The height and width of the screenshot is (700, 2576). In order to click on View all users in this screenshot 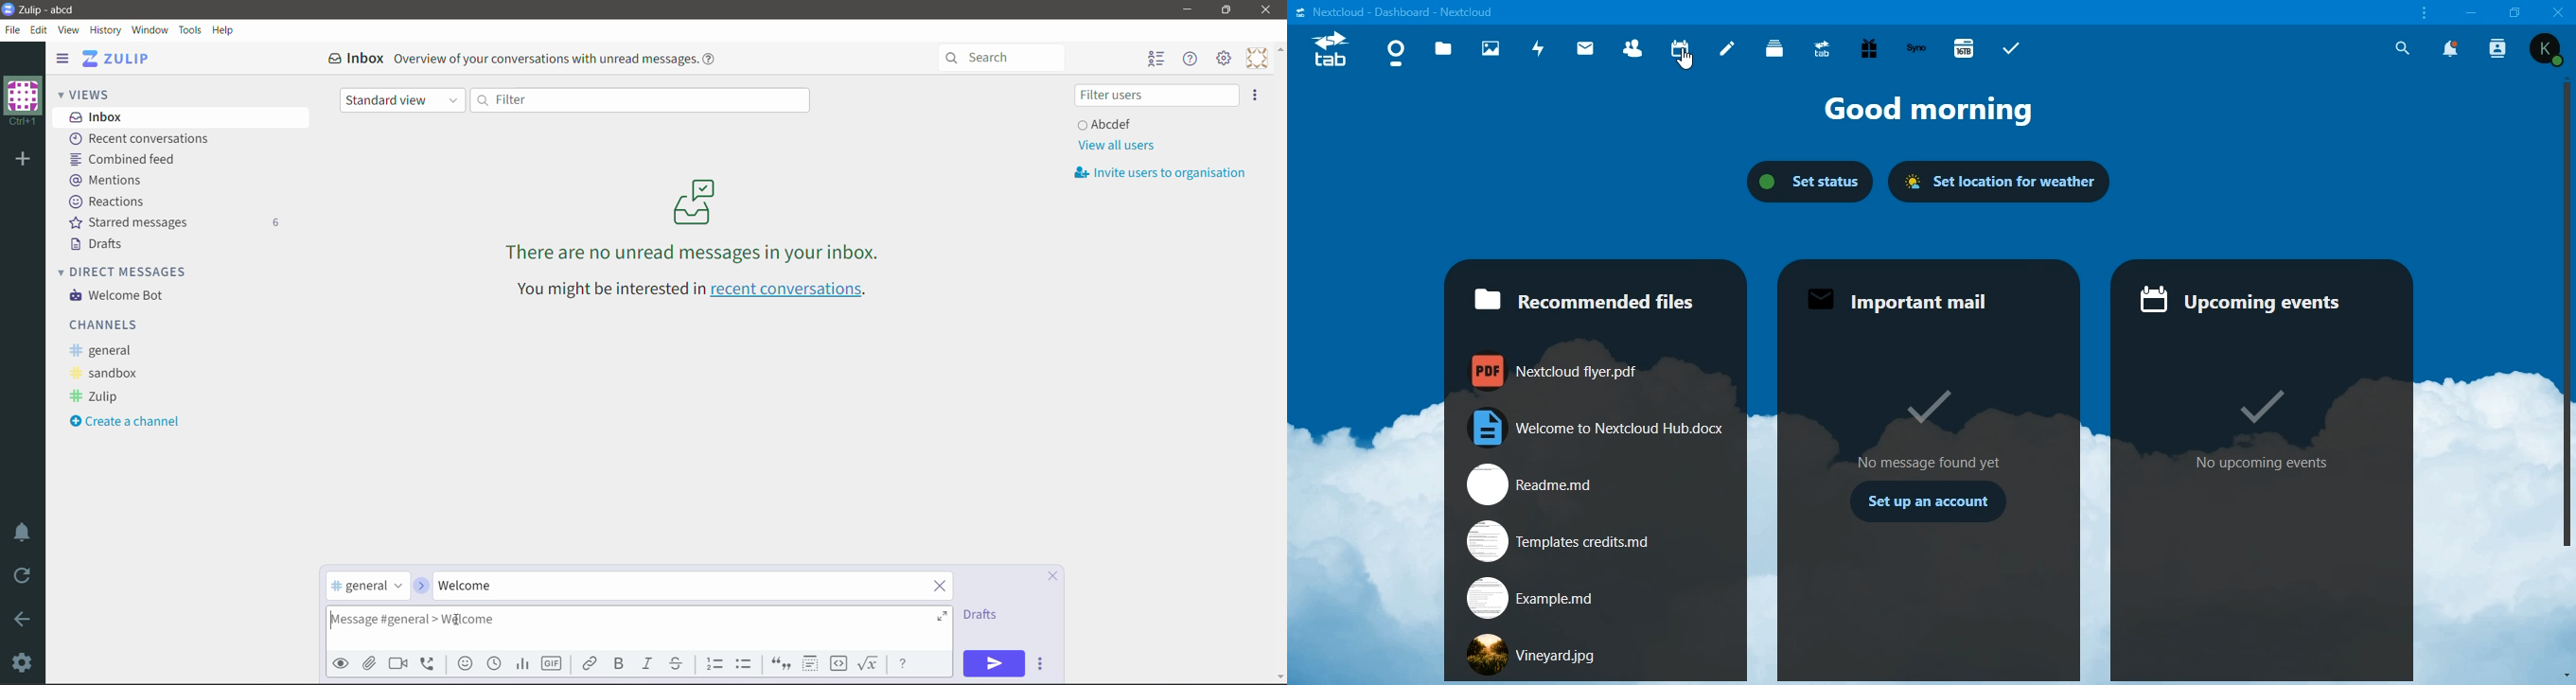, I will do `click(1116, 145)`.